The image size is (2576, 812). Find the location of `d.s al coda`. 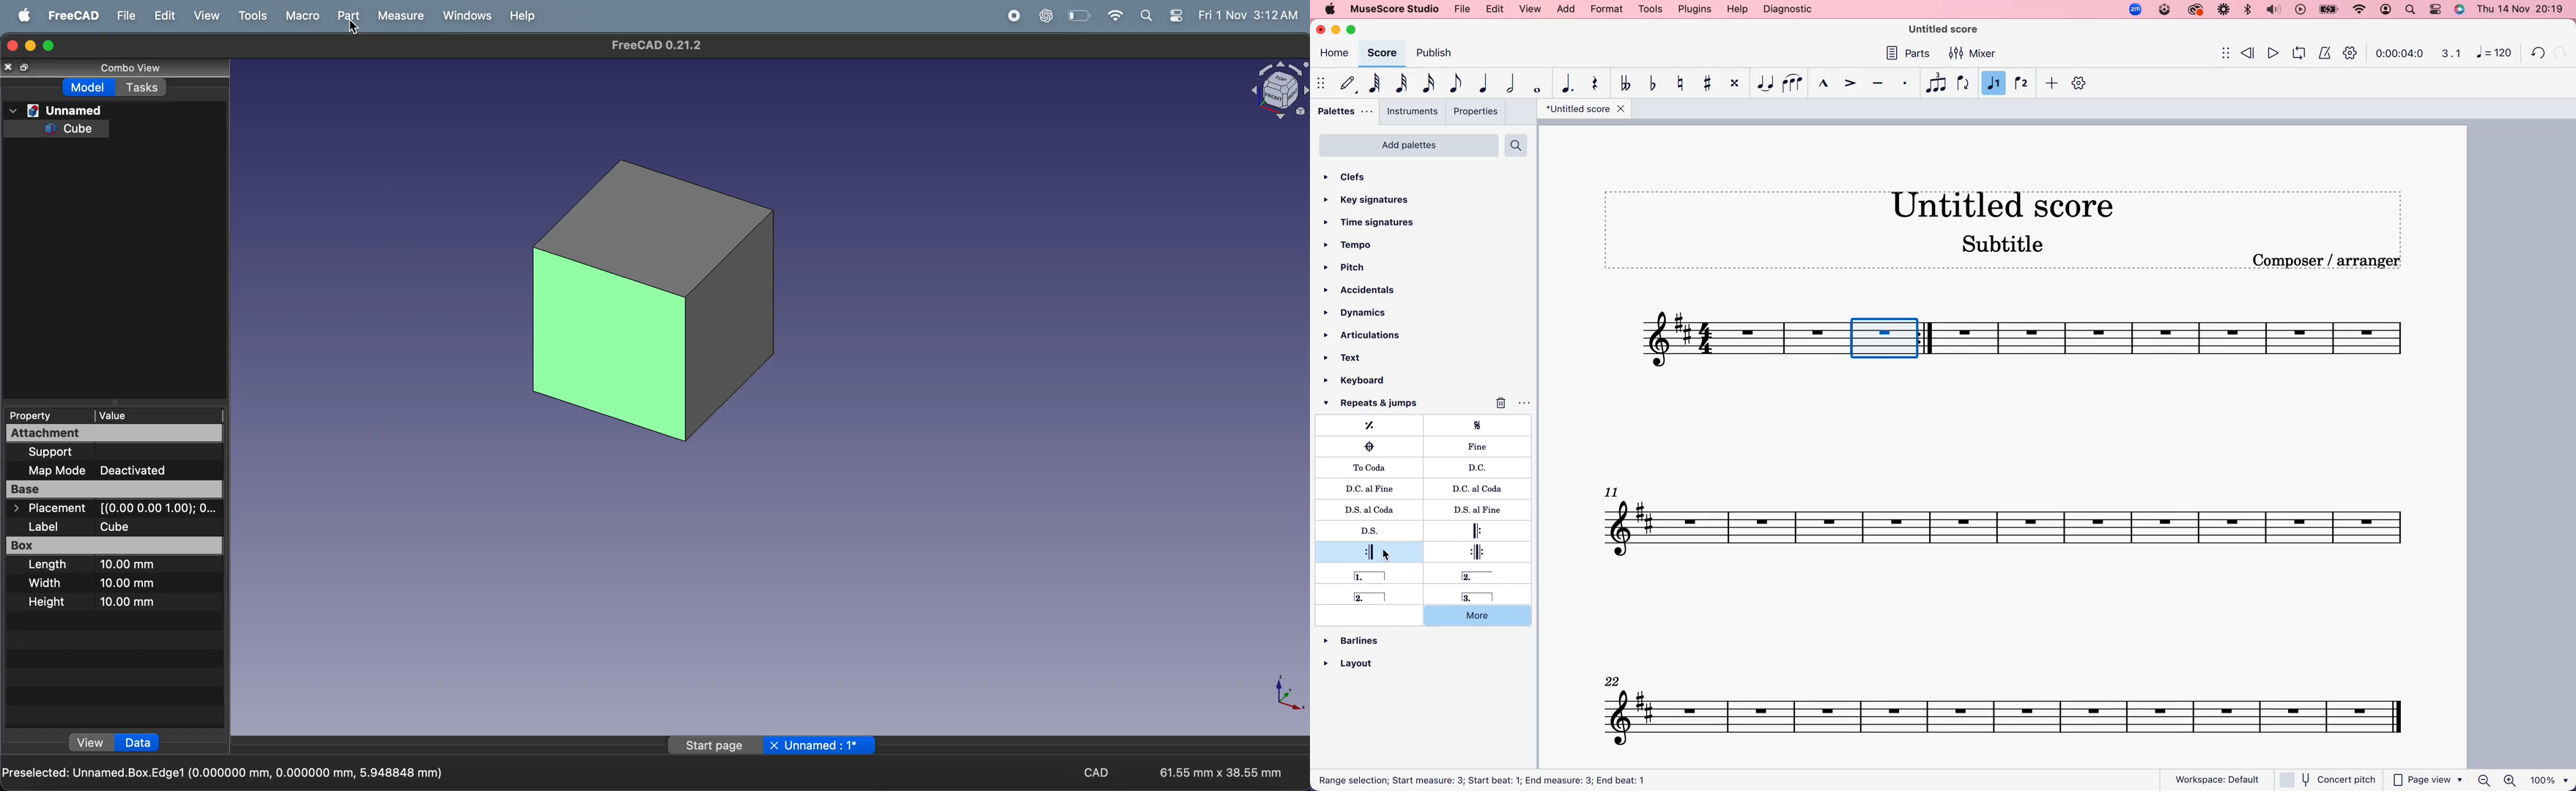

d.s al coda is located at coordinates (1374, 508).